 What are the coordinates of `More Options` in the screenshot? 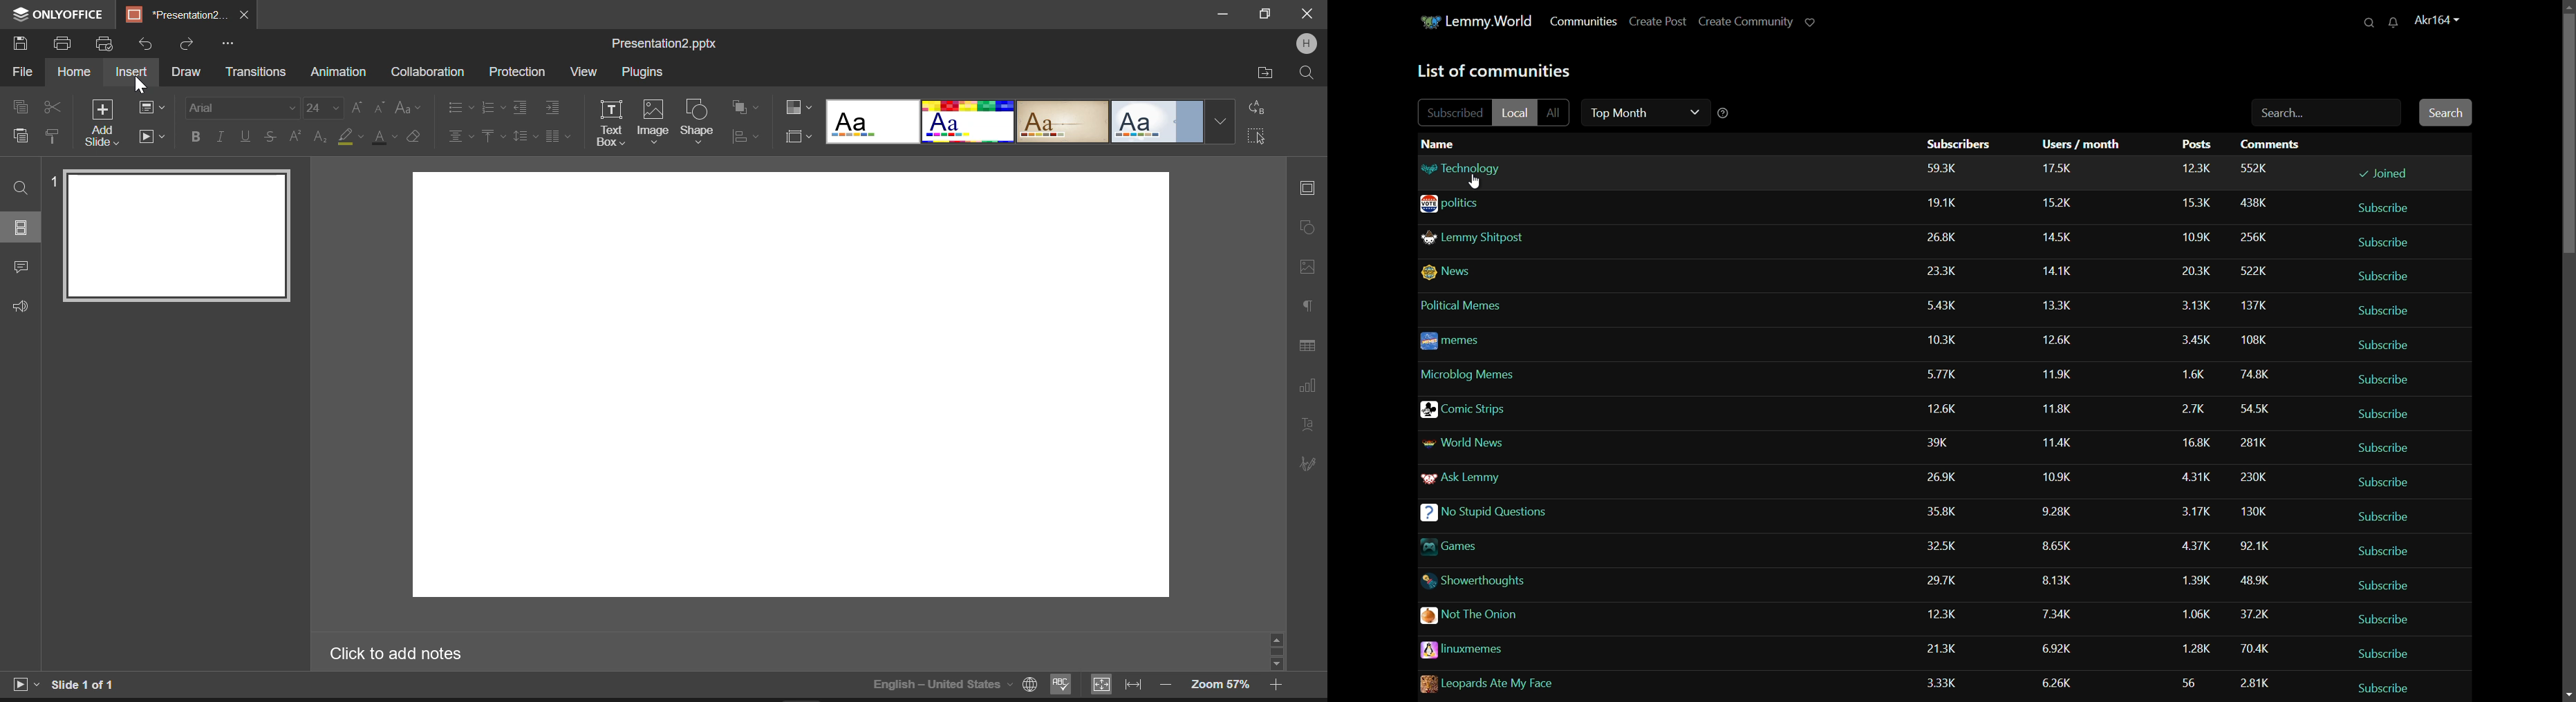 It's located at (227, 43).